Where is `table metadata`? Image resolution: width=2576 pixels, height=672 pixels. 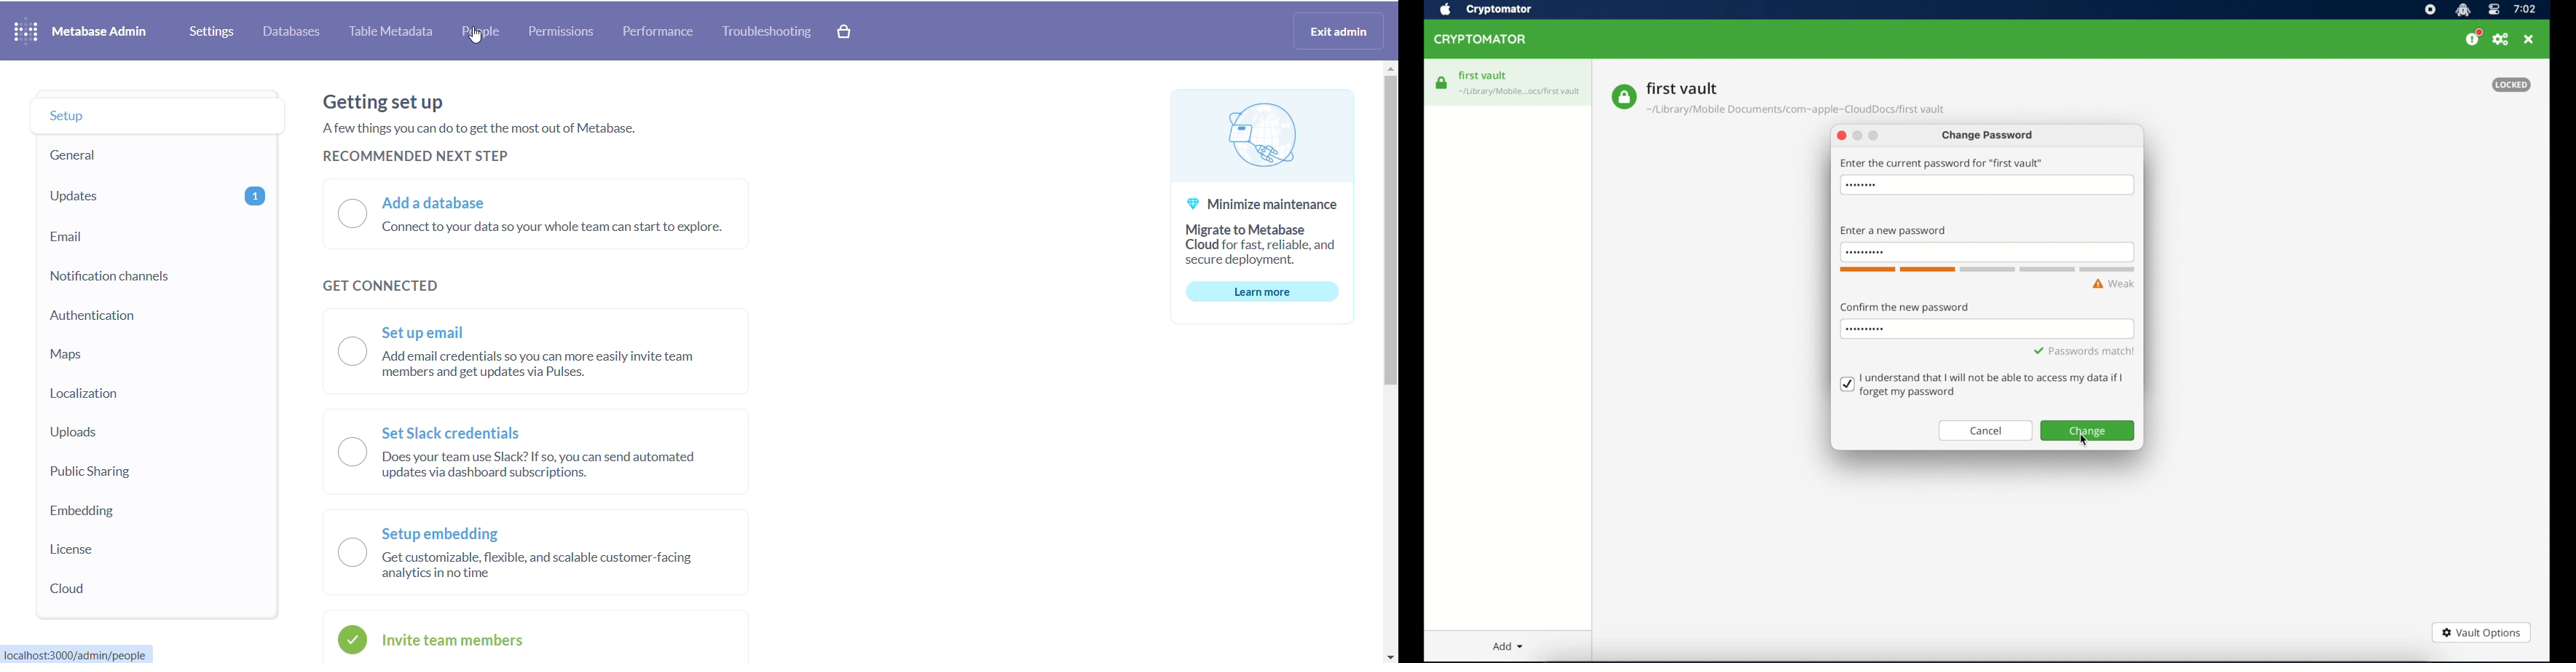 table metadata is located at coordinates (392, 31).